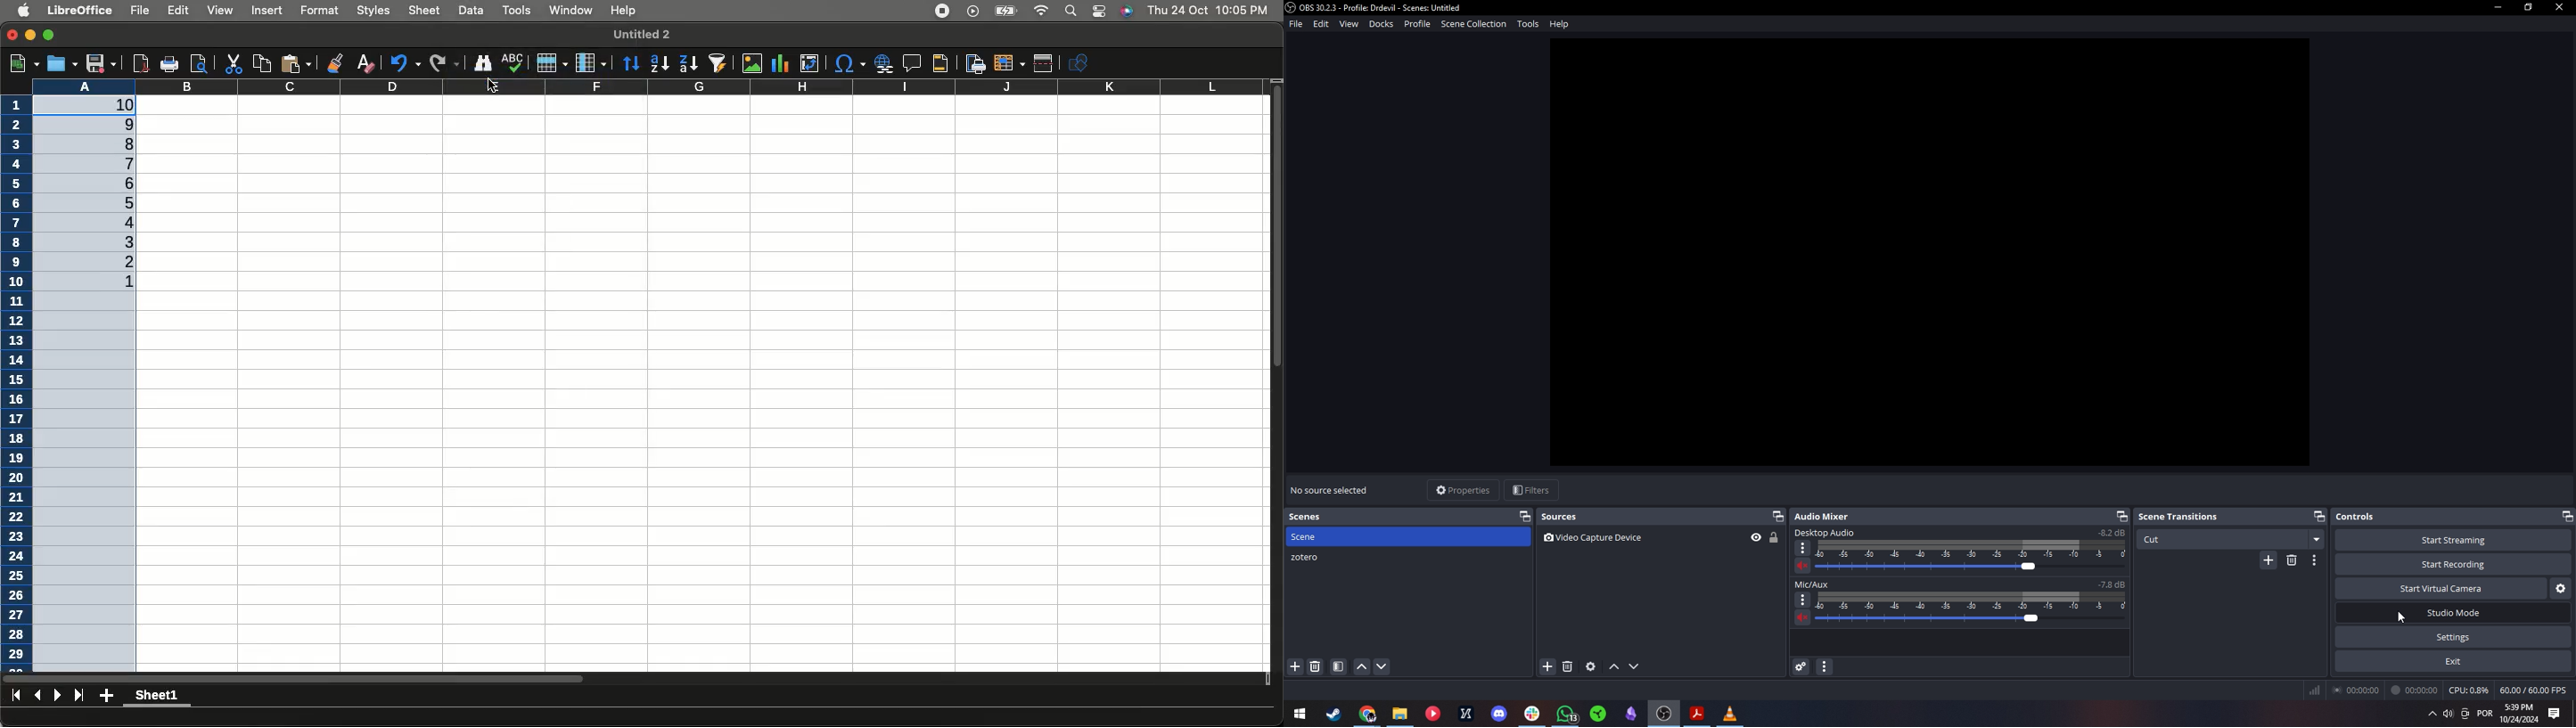 The height and width of the screenshot is (728, 2576). Describe the element at coordinates (2455, 564) in the screenshot. I see `Start recording` at that location.